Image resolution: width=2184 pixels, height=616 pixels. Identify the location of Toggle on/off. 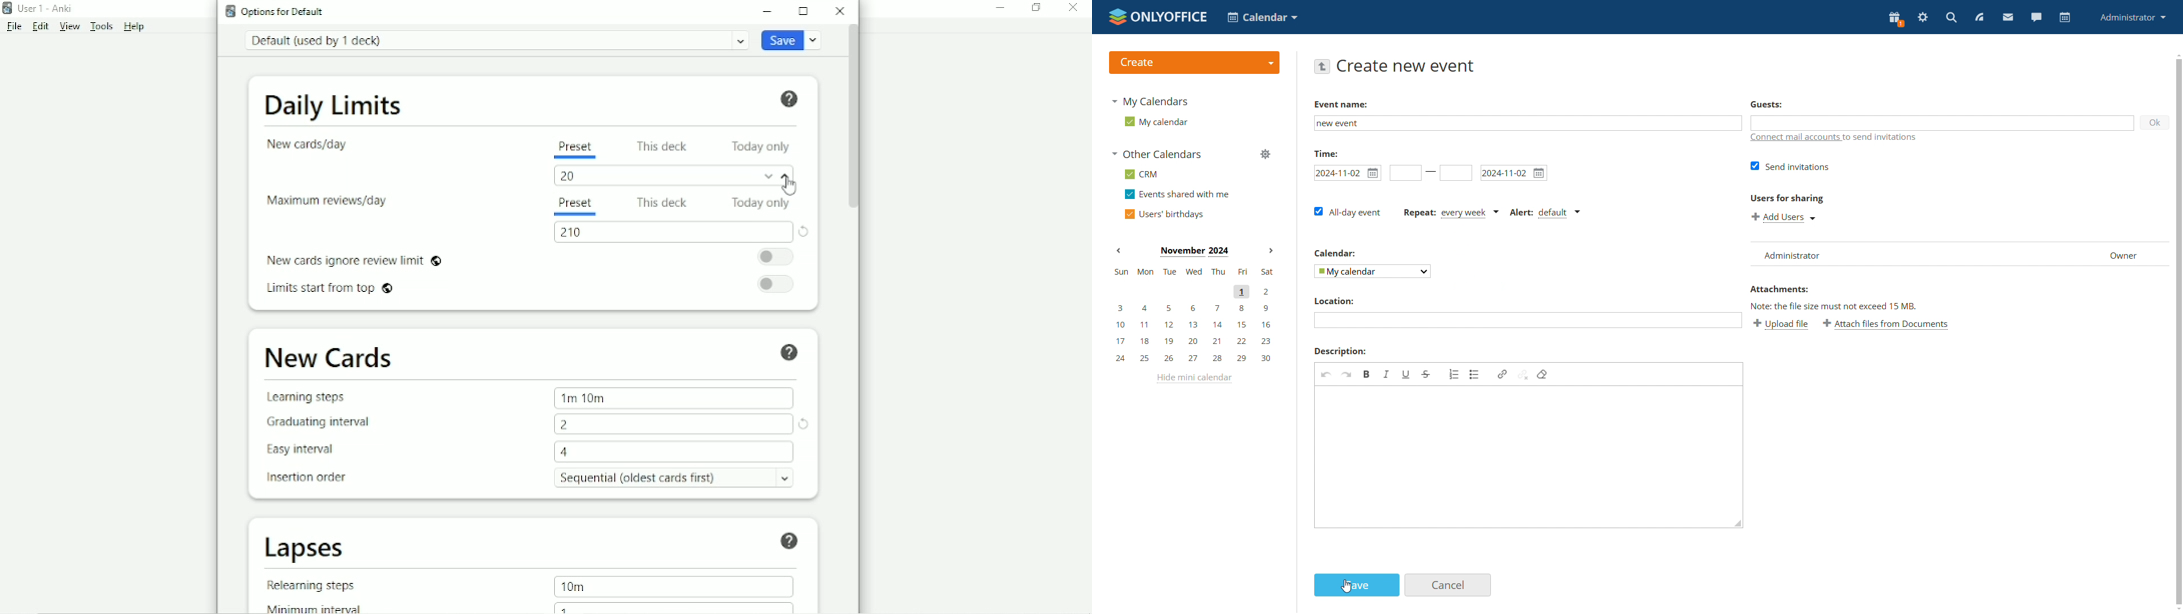
(774, 285).